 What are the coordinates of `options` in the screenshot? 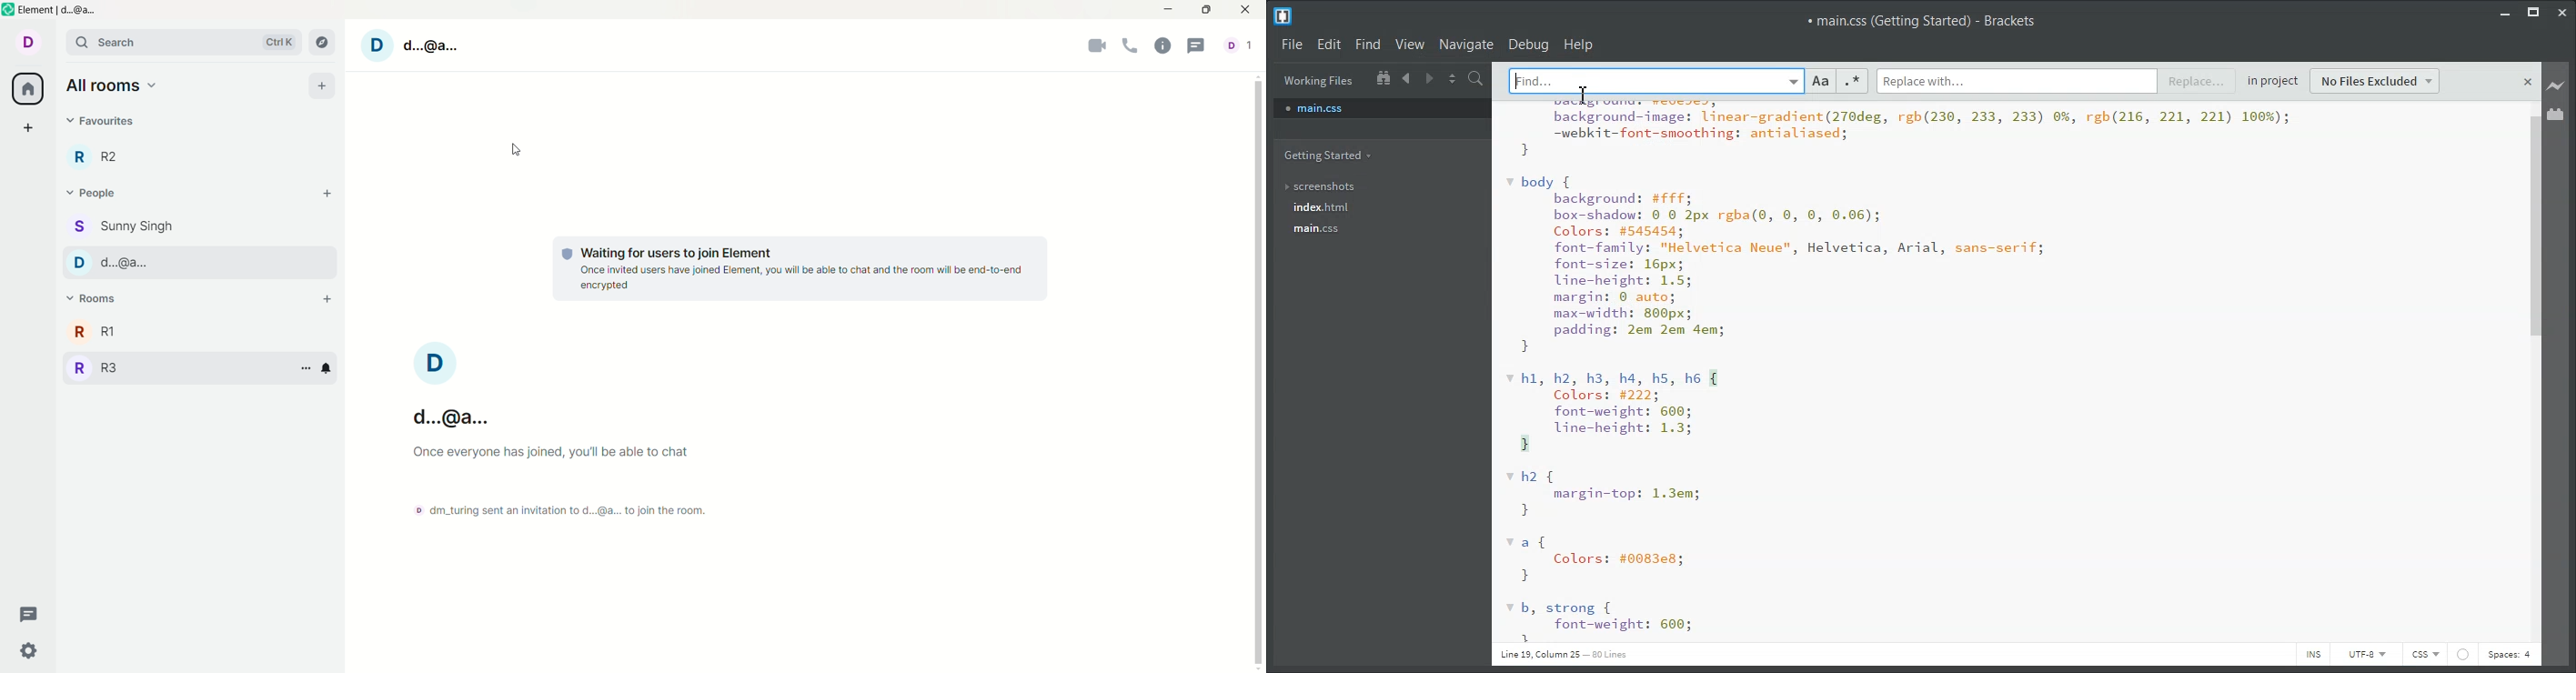 It's located at (306, 368).